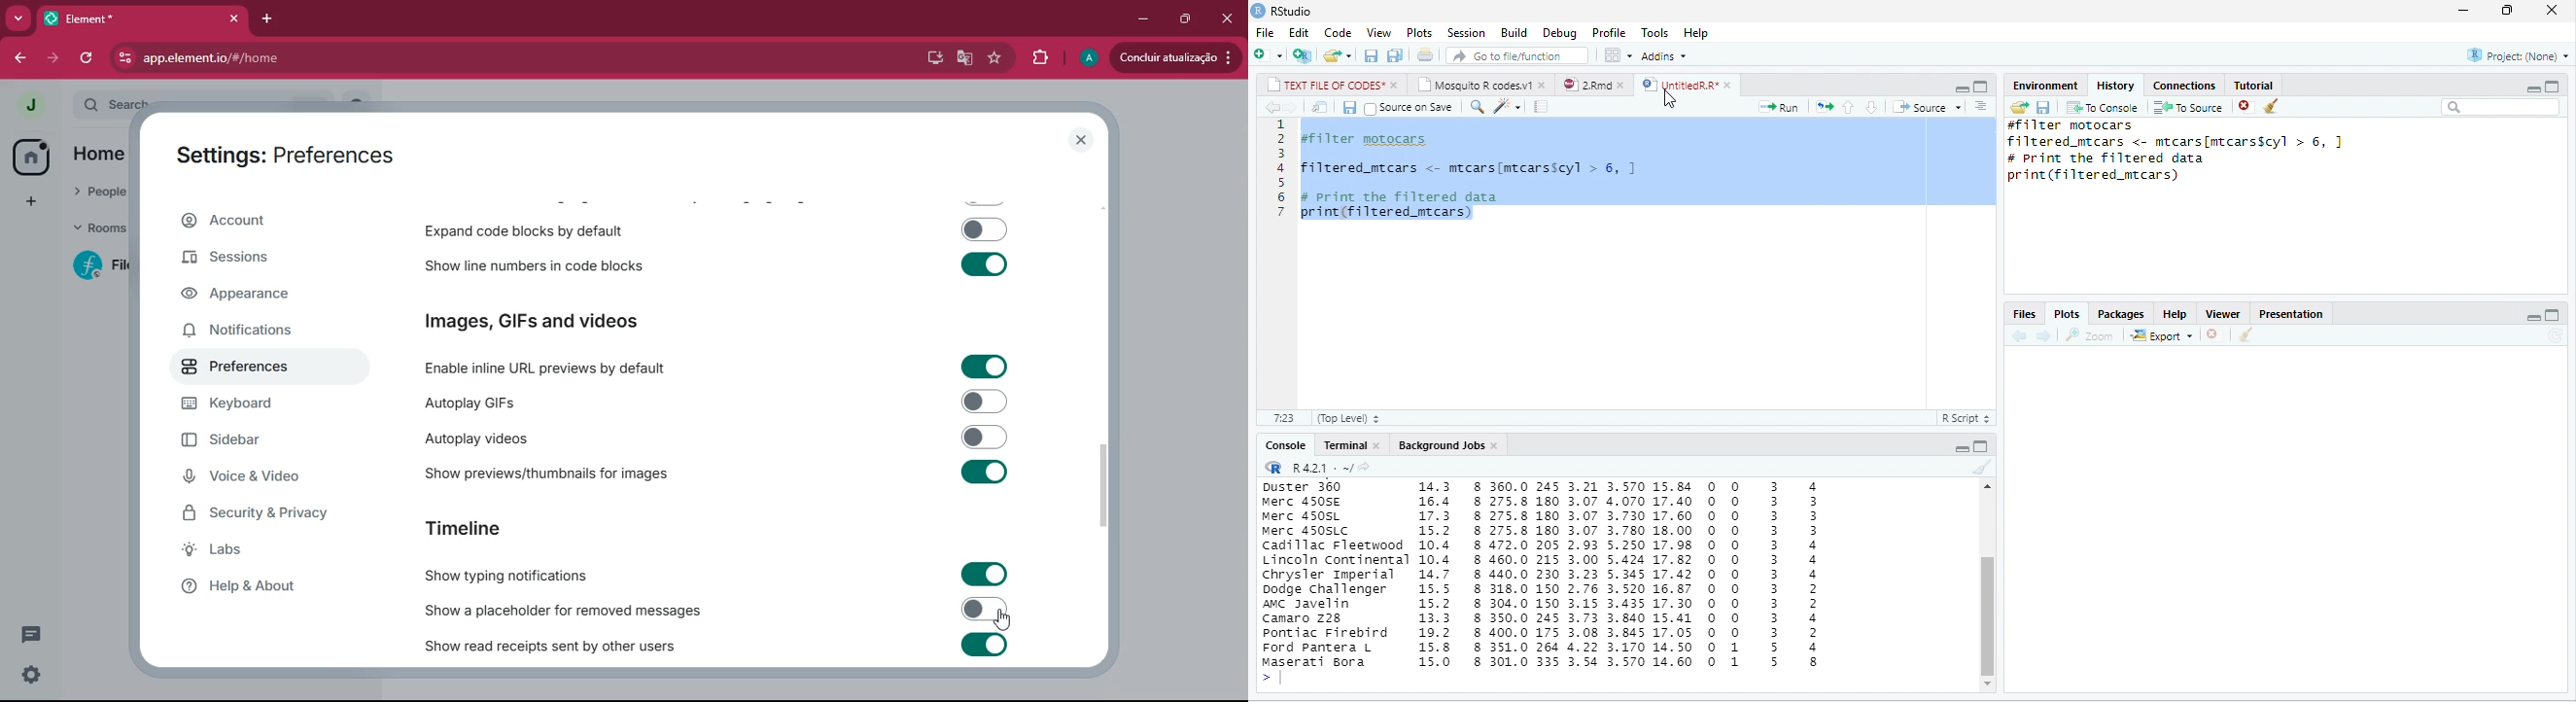  Describe the element at coordinates (2192, 154) in the screenshot. I see `# filter motocars filtered_mtcars <- mtcars[mtcarsscyl > 6, 1# print the filtered dataprint(filtered_mtcars)` at that location.